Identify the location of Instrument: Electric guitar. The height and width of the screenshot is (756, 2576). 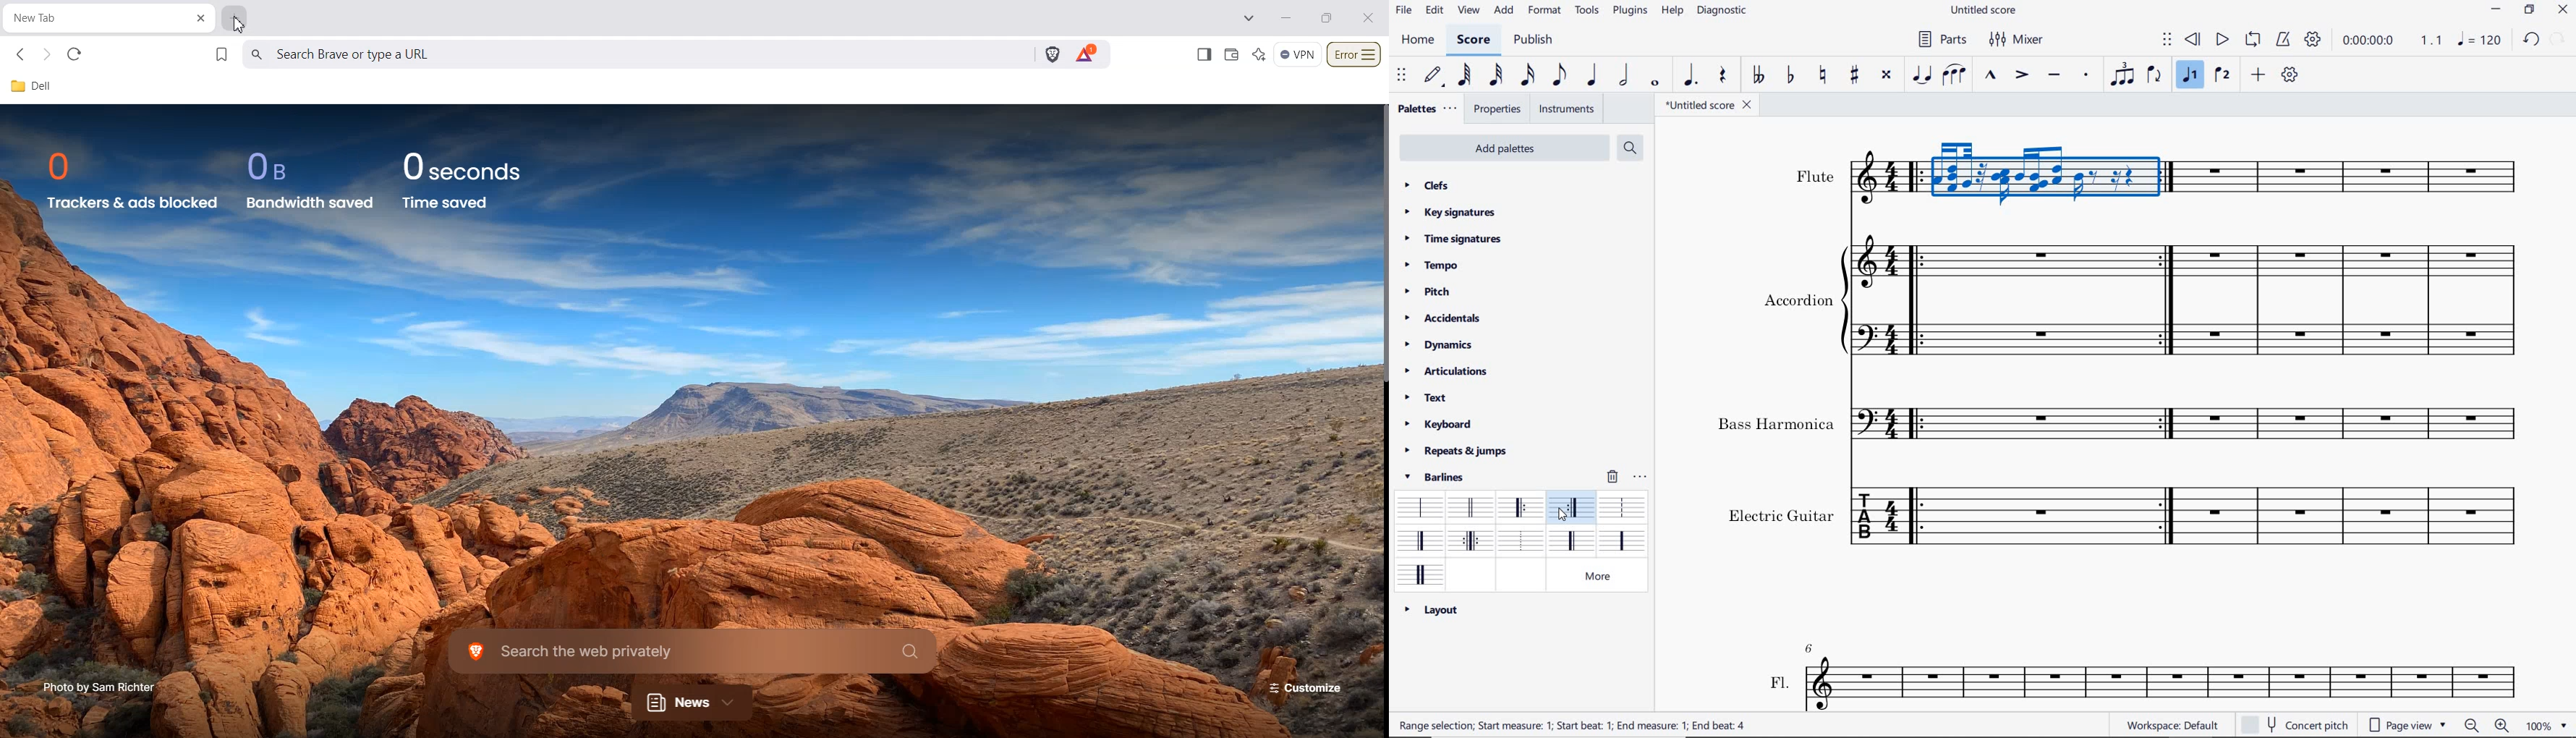
(2043, 421).